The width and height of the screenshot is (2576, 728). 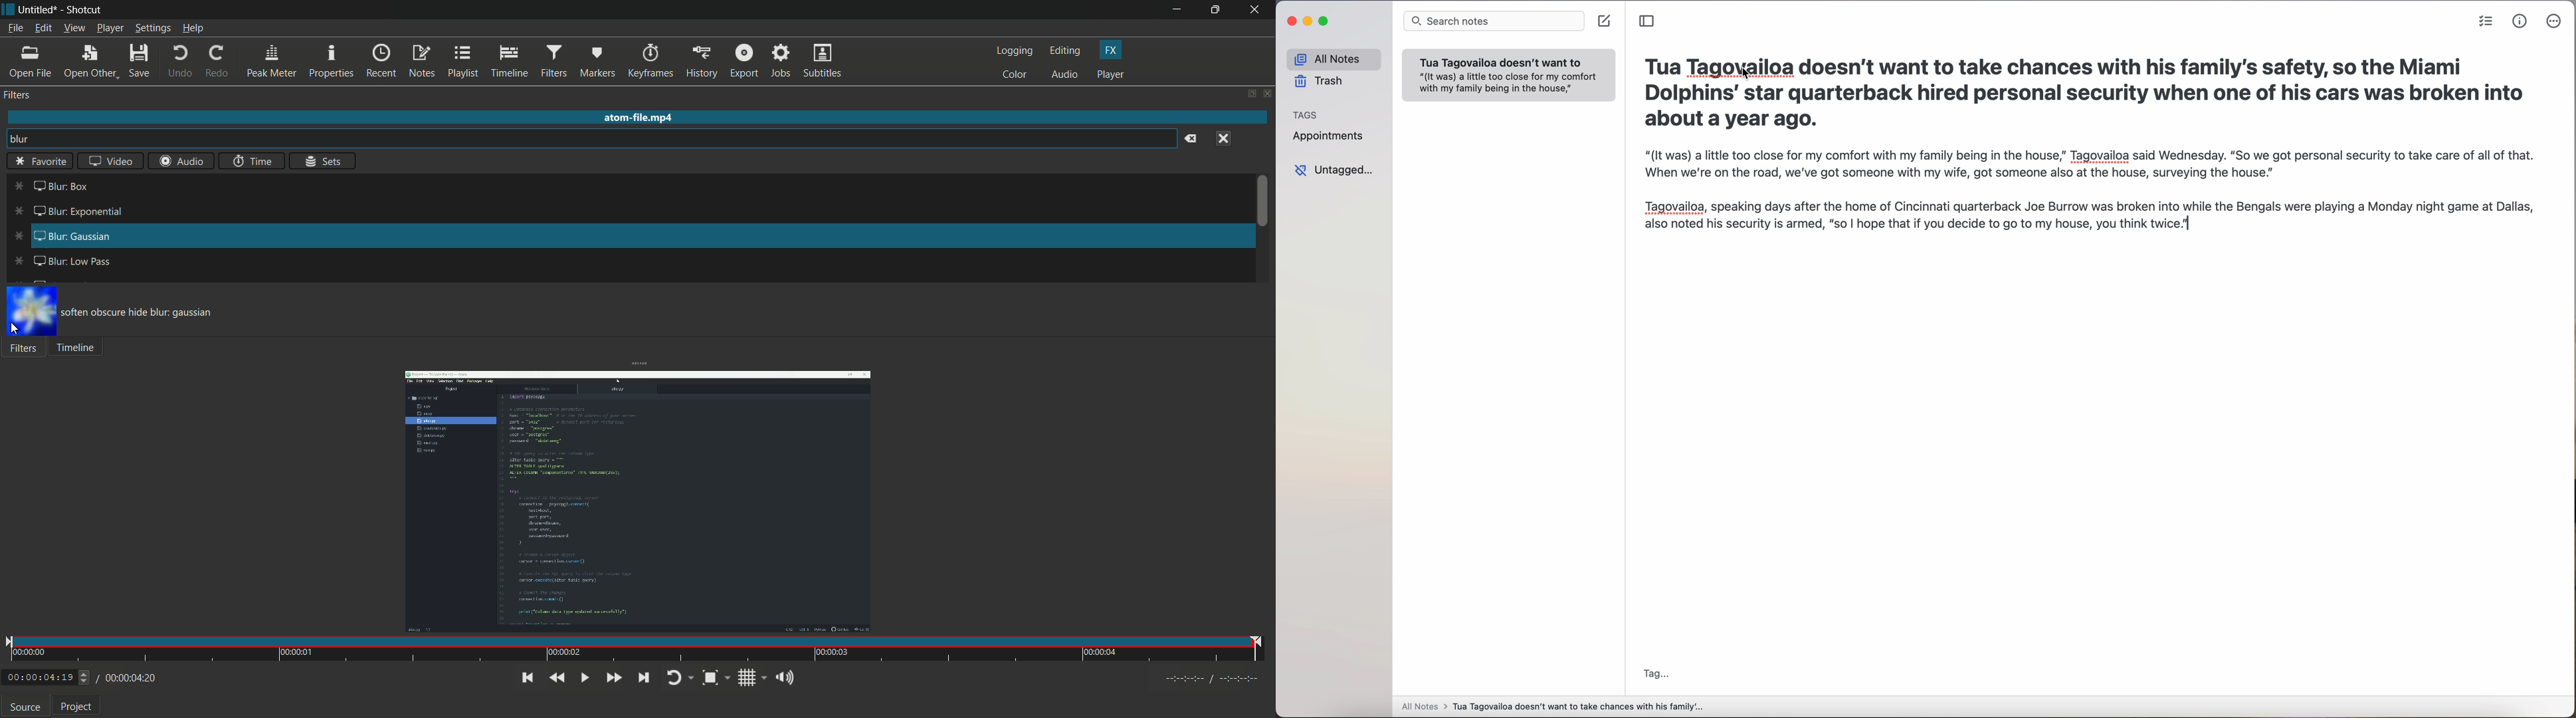 I want to click on search bar, so click(x=1492, y=21).